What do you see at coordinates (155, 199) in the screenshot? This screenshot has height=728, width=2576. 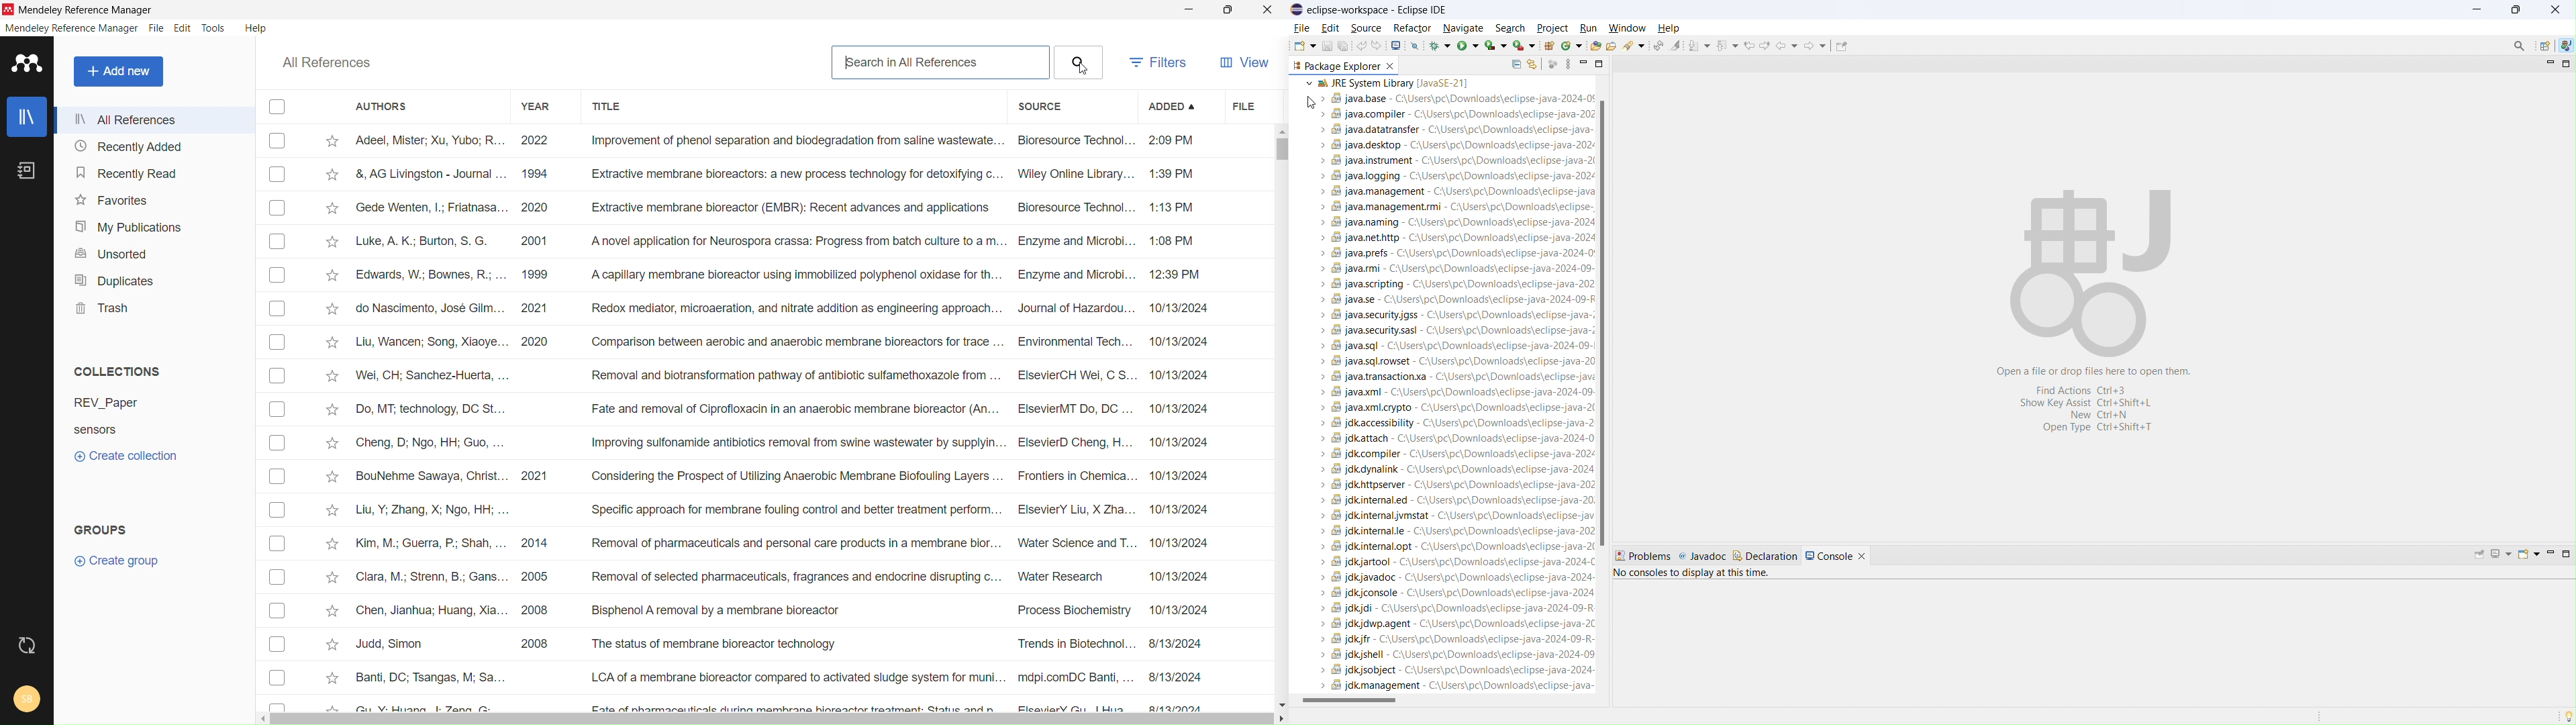 I see `favorites` at bounding box center [155, 199].